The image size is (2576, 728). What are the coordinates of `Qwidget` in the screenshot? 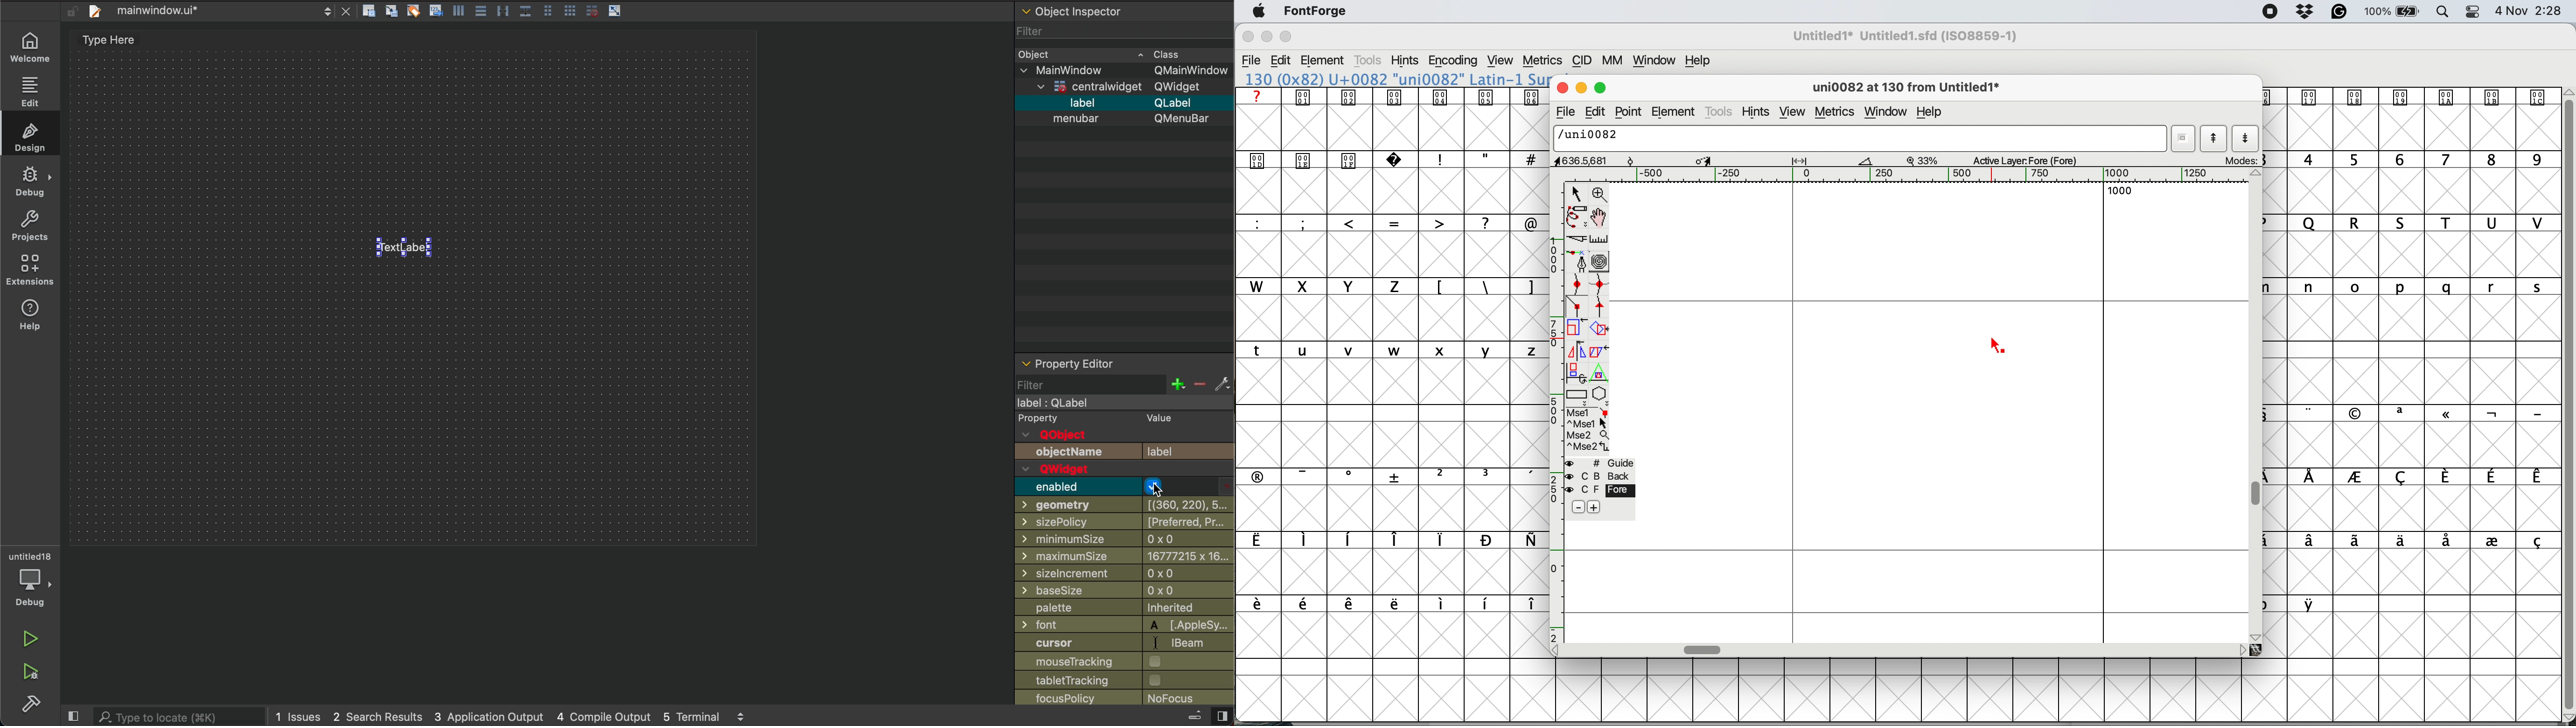 It's located at (1182, 86).